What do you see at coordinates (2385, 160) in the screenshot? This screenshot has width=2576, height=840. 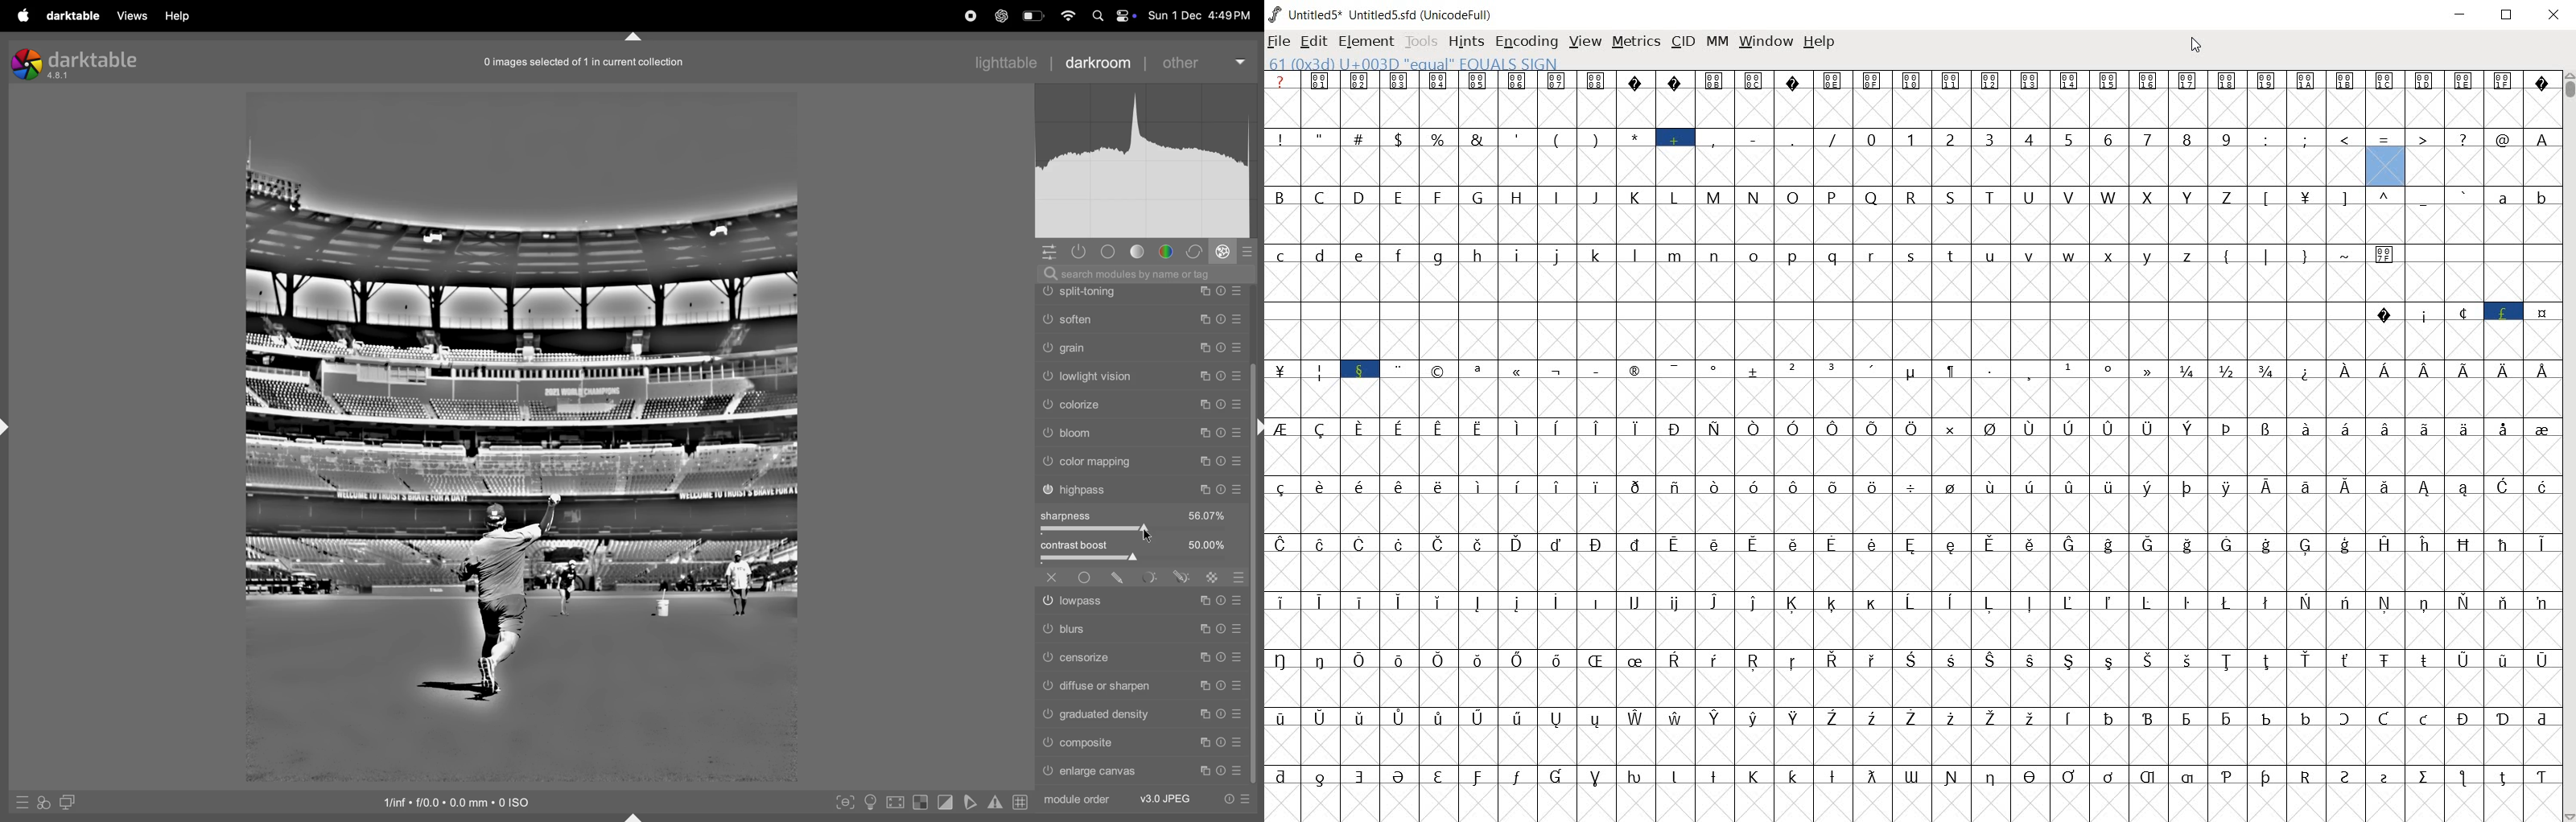 I see `61(0x3d) U+003D "EQUAL" EQUALS SIGN` at bounding box center [2385, 160].